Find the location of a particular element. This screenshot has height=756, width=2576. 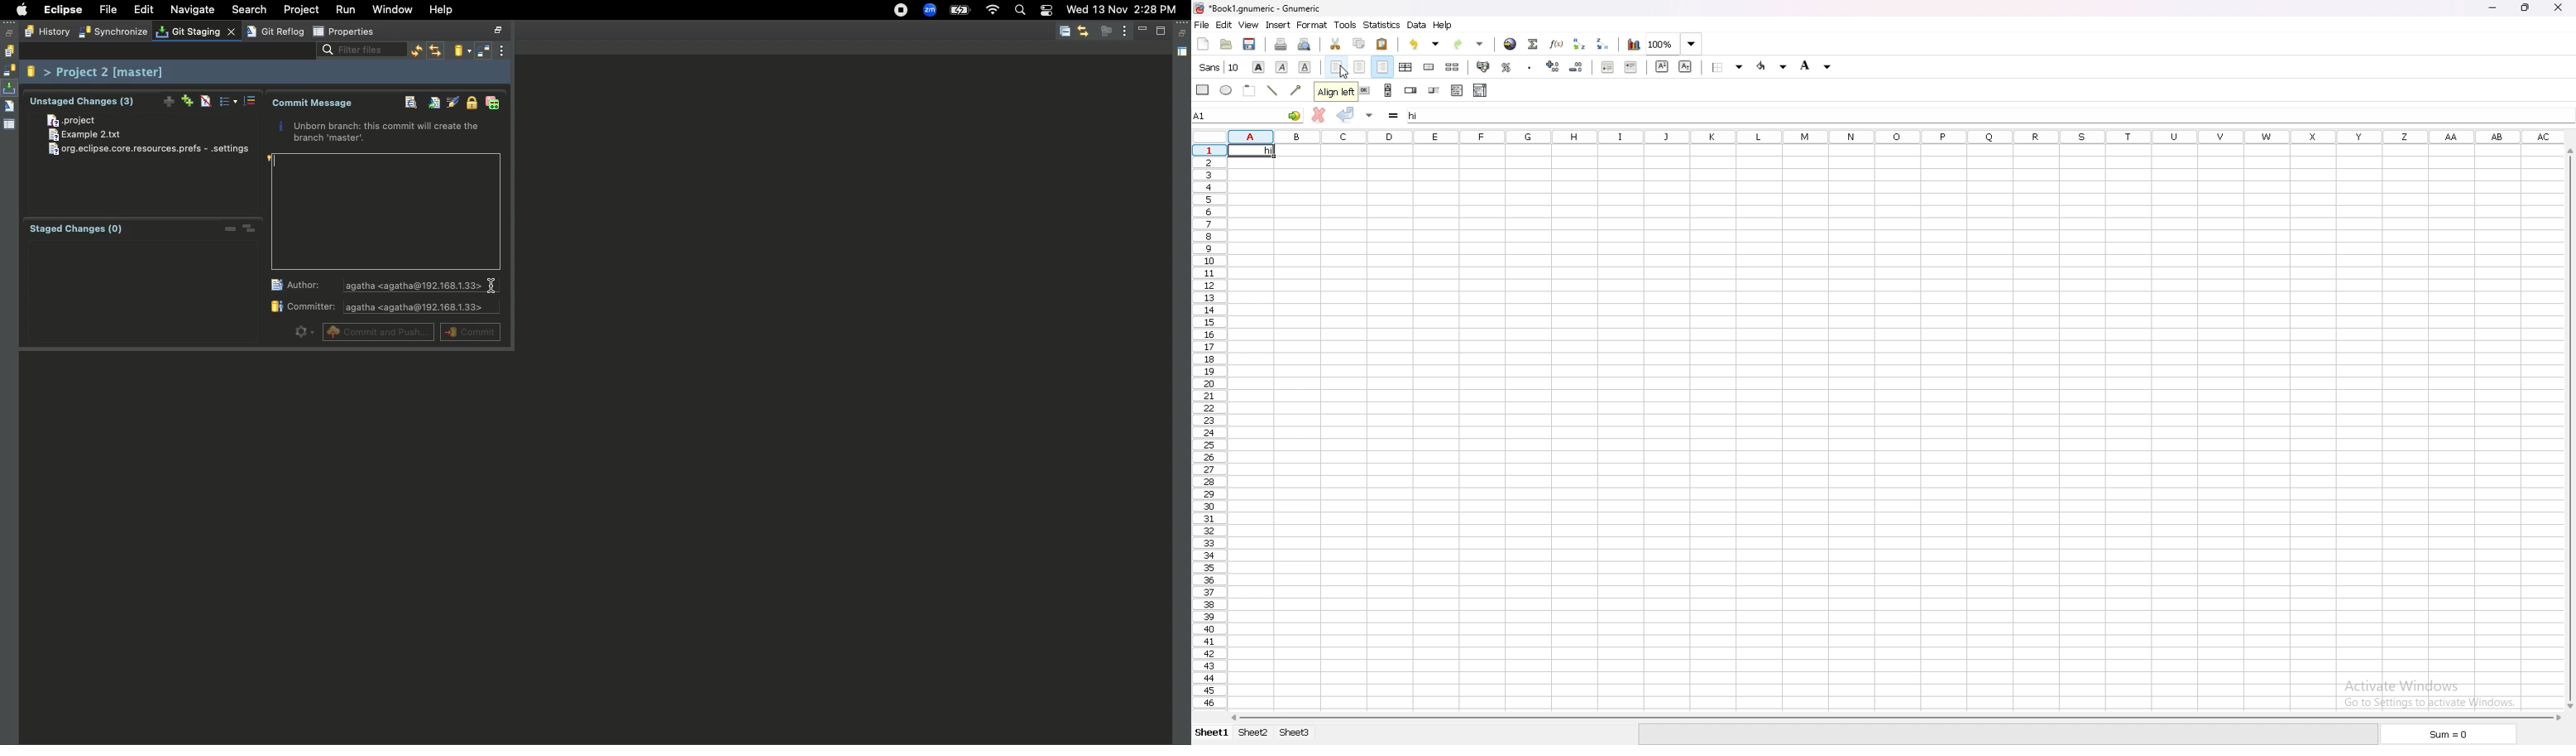

Maximize is located at coordinates (1162, 31).